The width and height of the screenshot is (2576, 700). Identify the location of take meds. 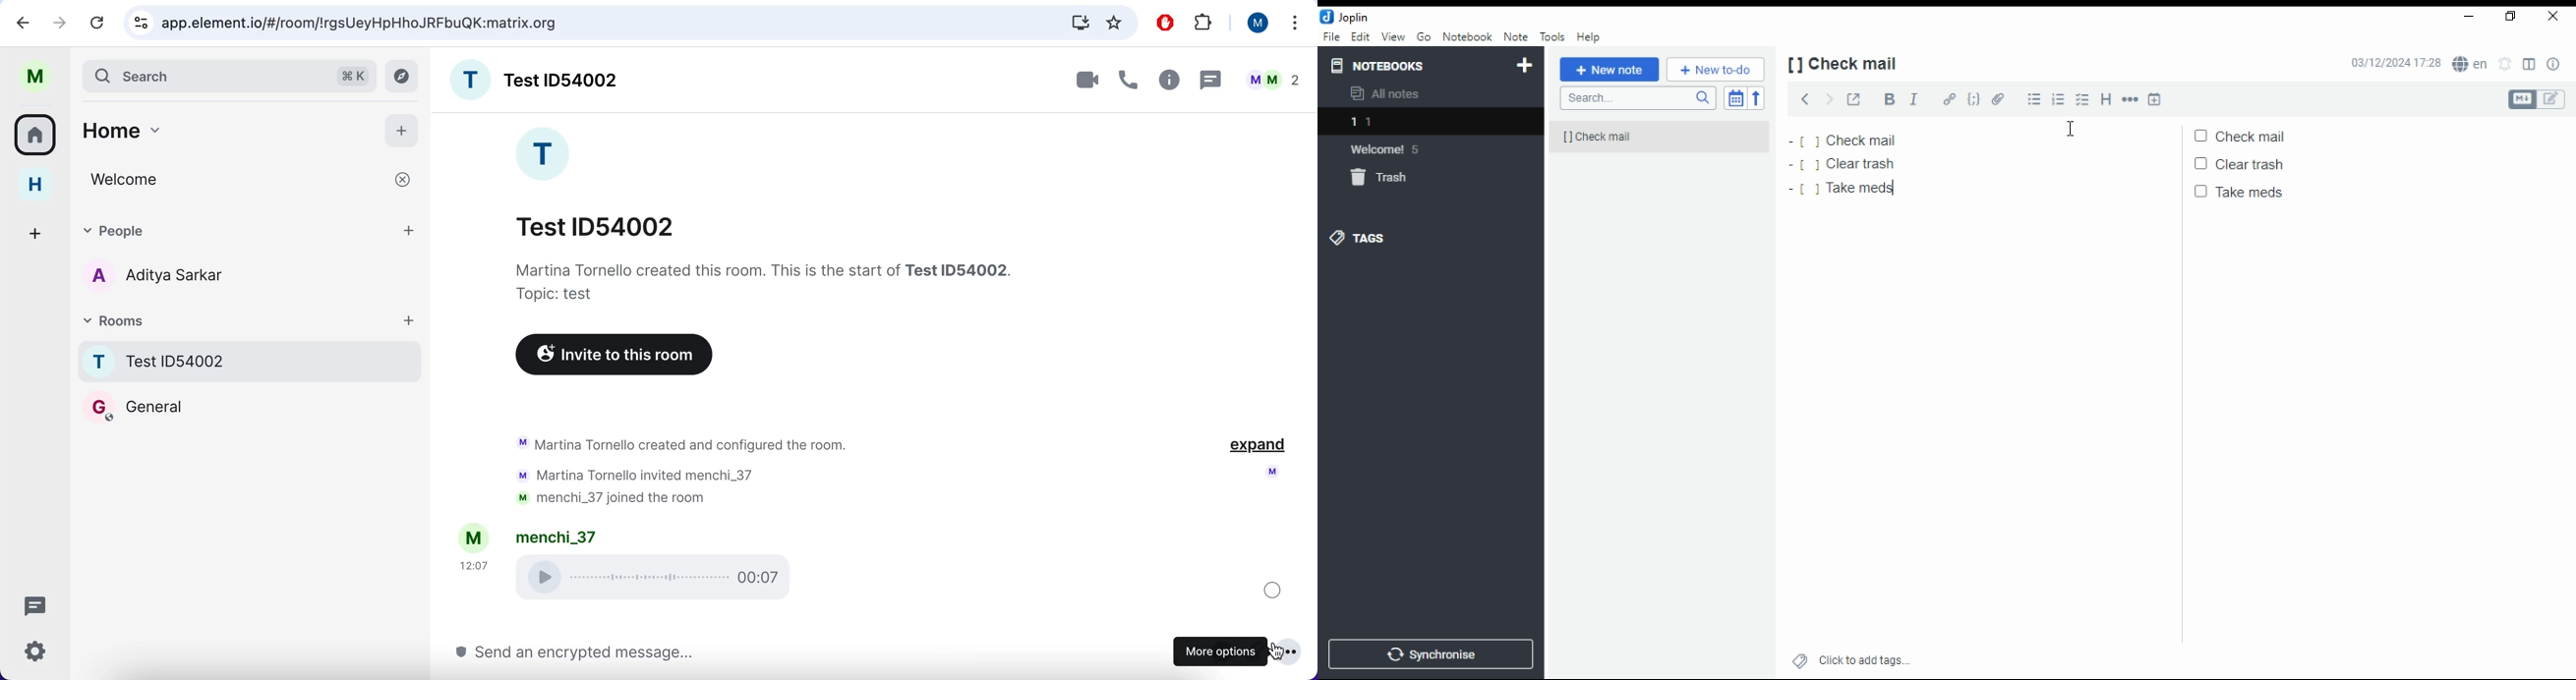
(2242, 191).